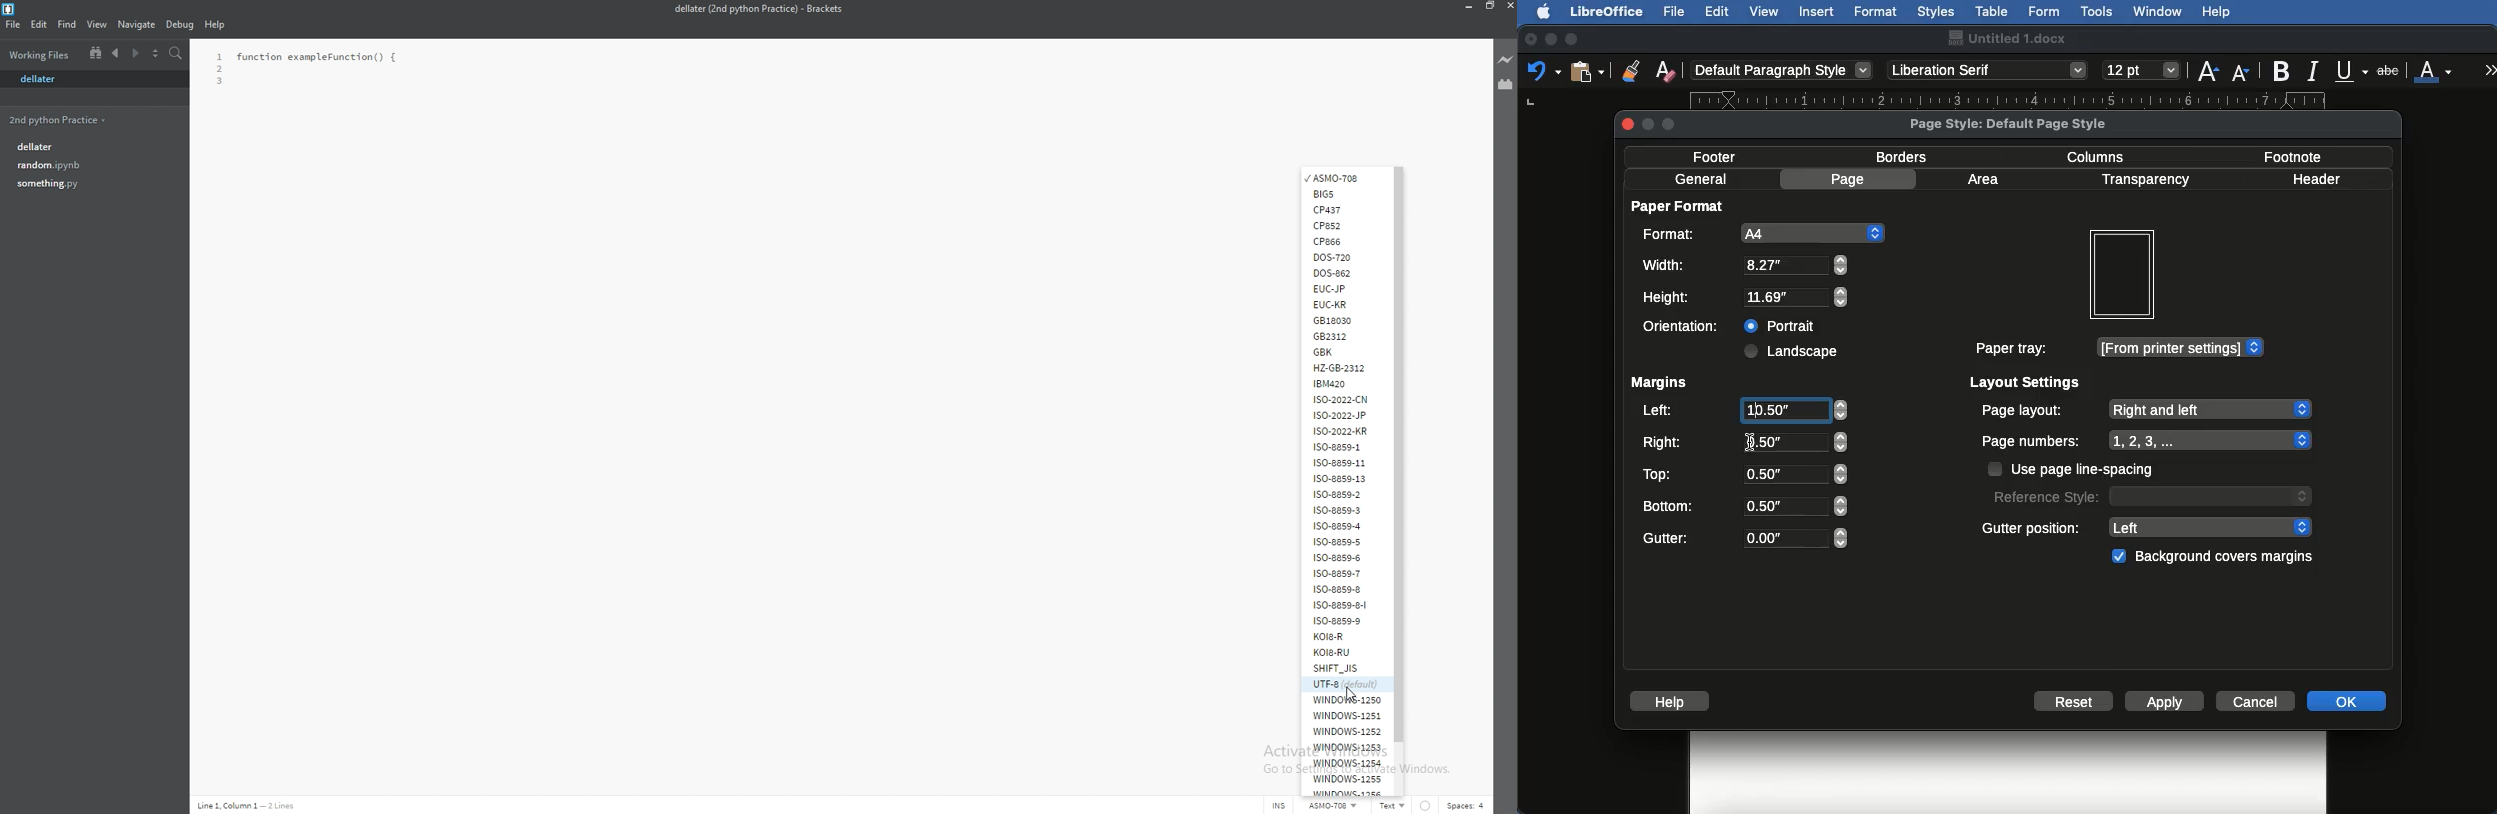 This screenshot has height=840, width=2520. I want to click on 1, so click(218, 56).